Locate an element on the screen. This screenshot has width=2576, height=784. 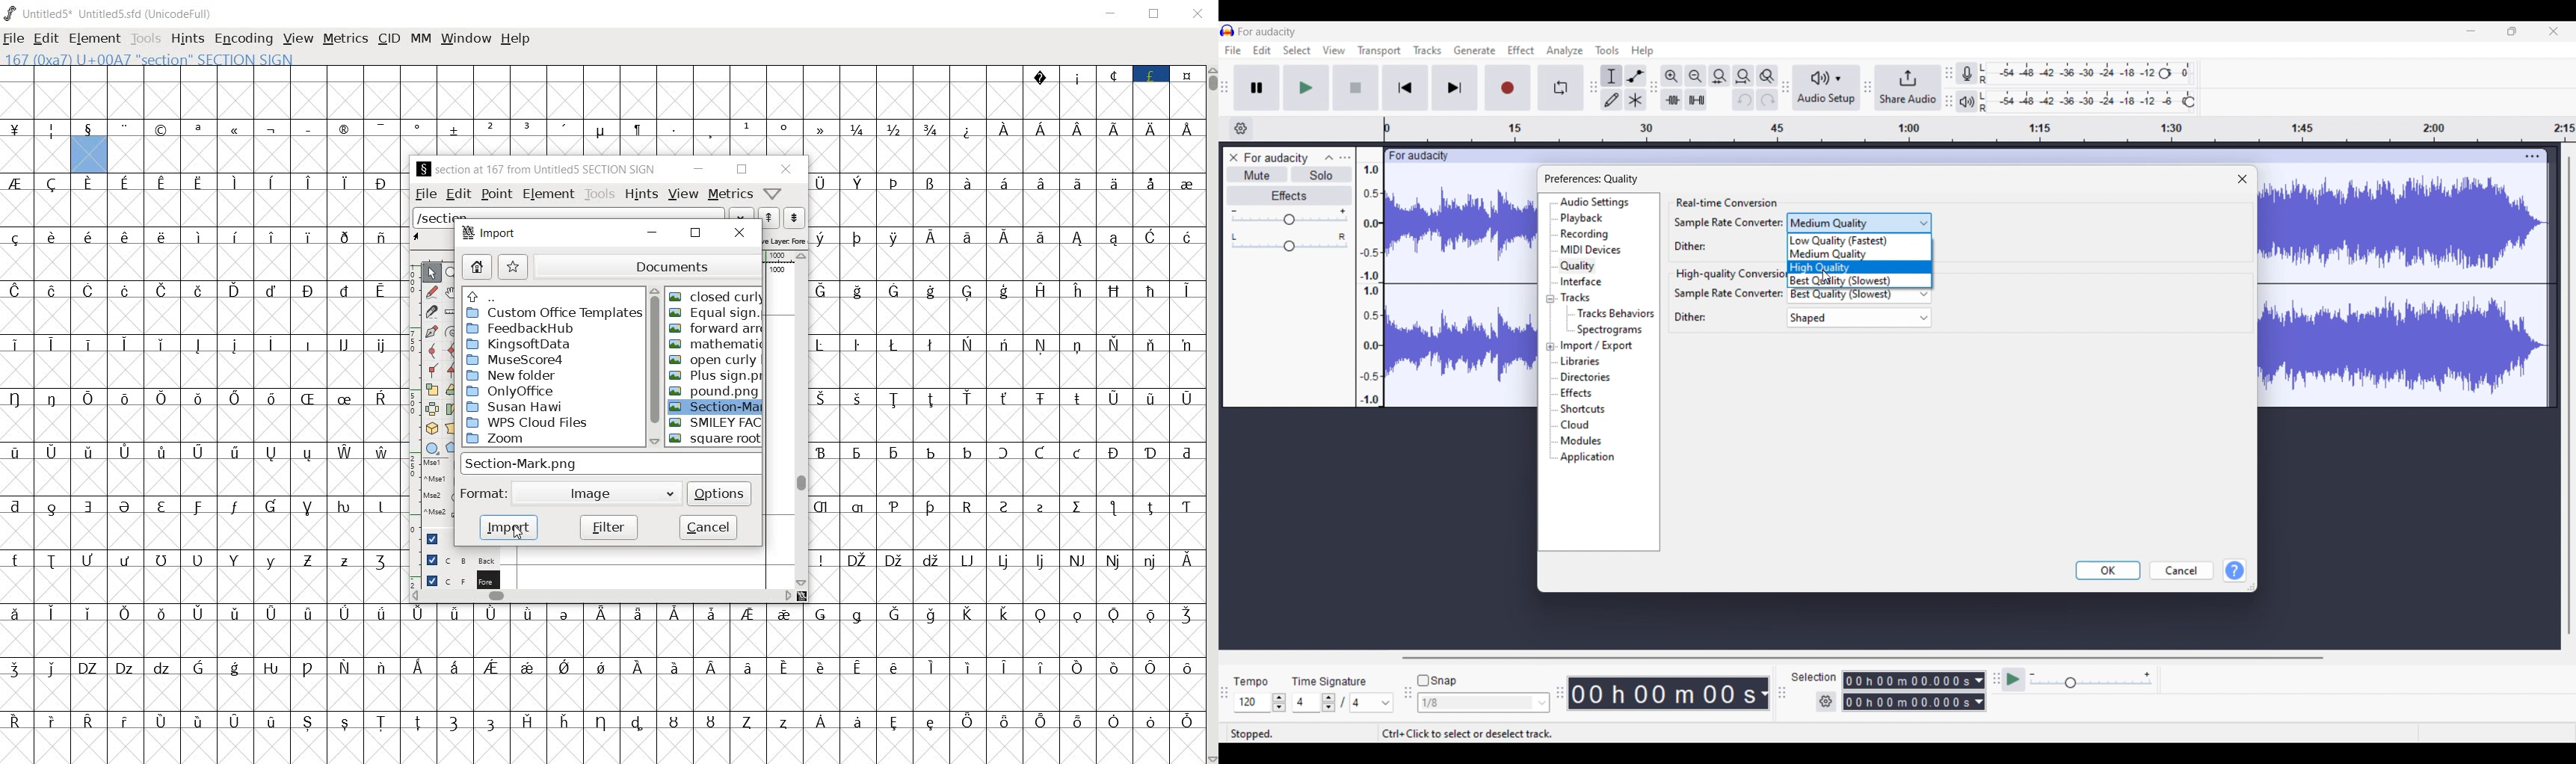
Settings is located at coordinates (1826, 701).